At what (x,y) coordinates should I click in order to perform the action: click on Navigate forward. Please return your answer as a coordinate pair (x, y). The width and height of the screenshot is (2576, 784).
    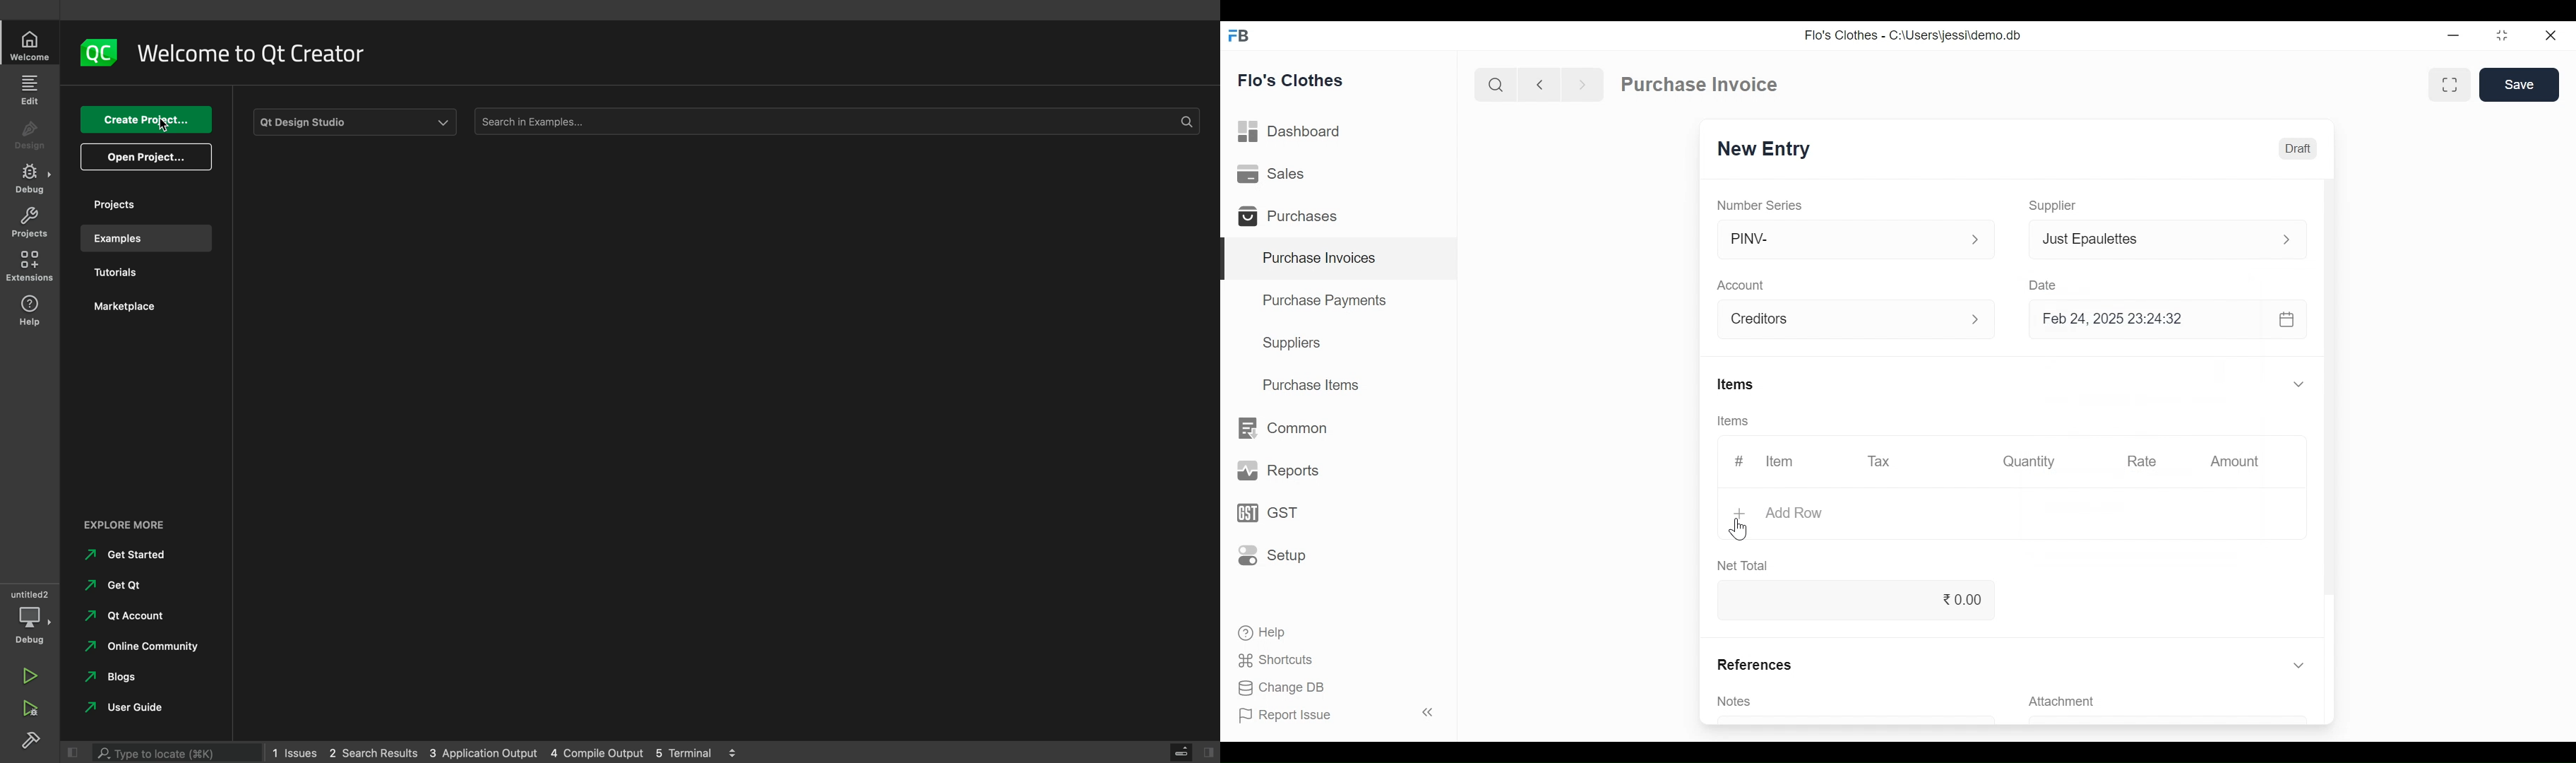
    Looking at the image, I should click on (1582, 85).